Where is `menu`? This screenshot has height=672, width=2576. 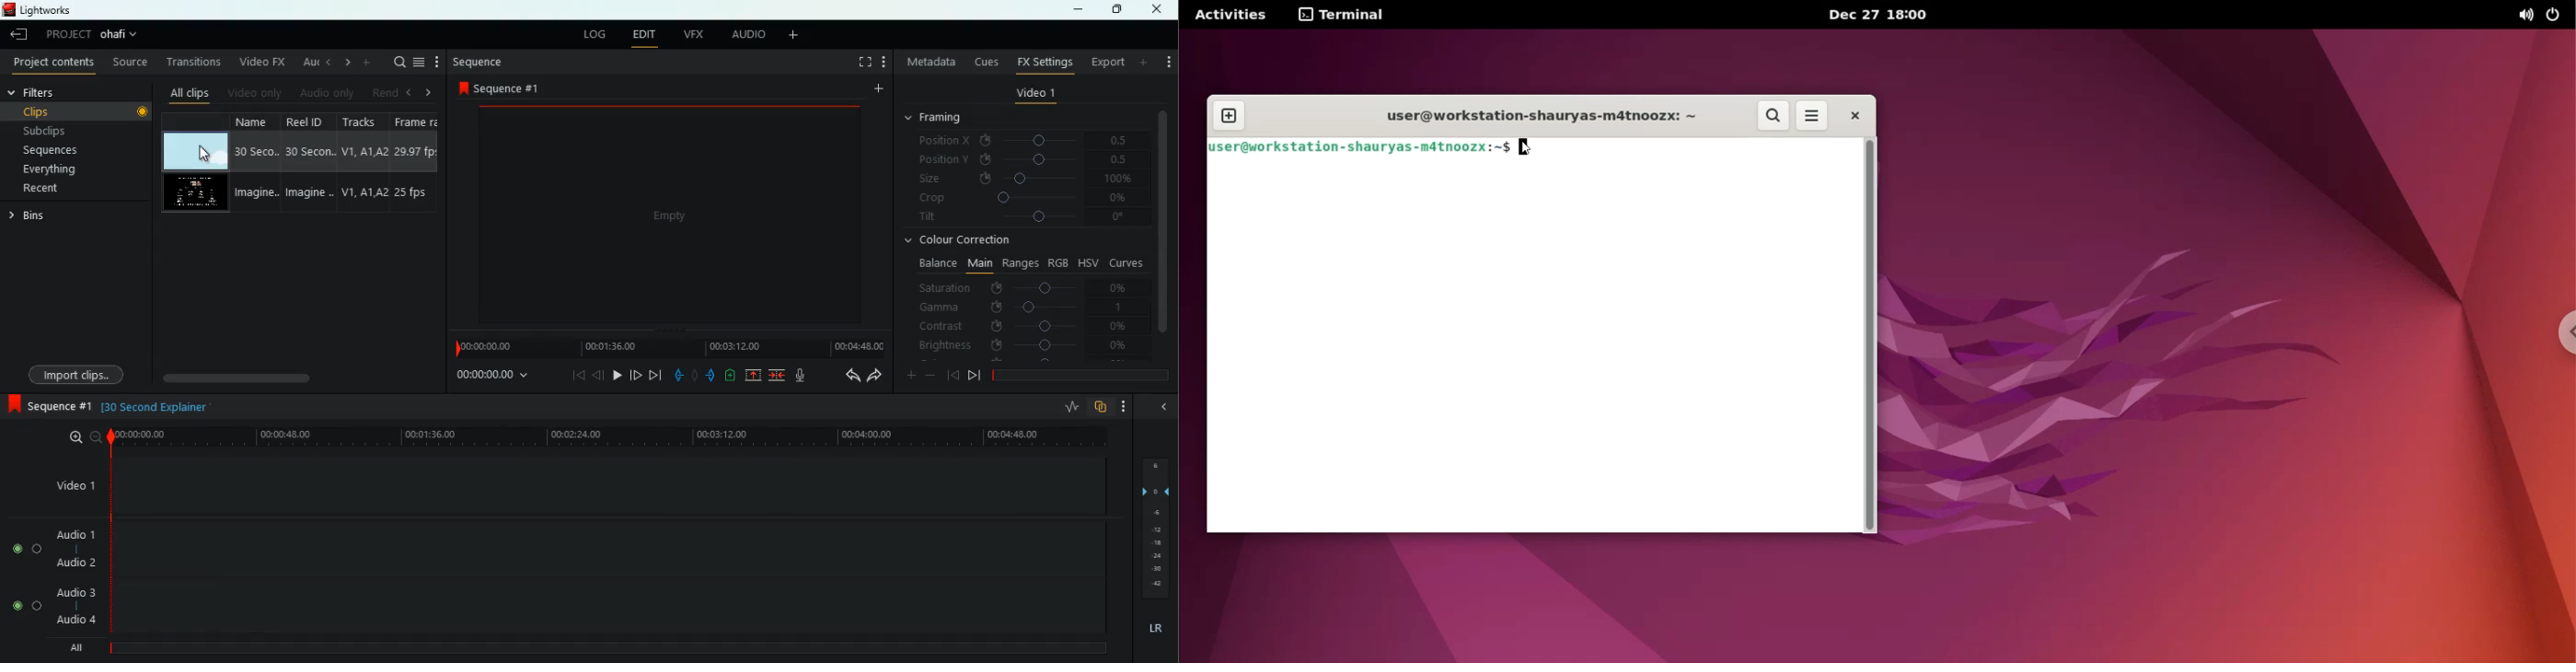
menu is located at coordinates (419, 62).